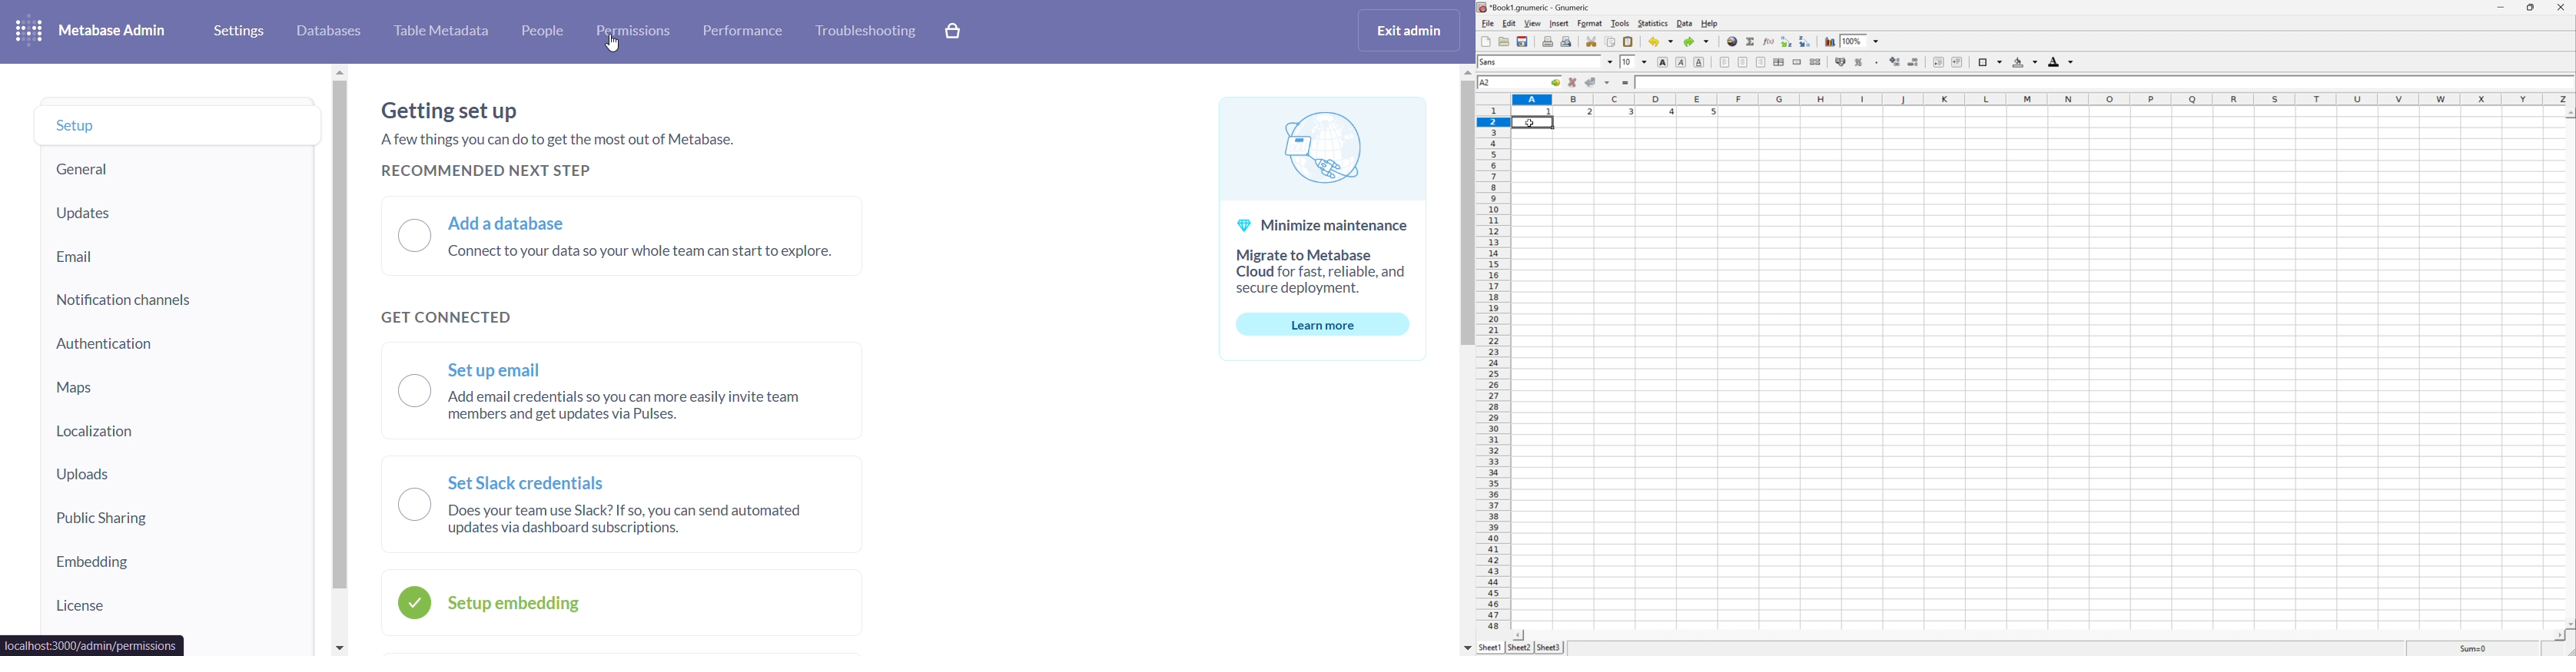 This screenshot has width=2576, height=672. Describe the element at coordinates (1549, 111) in the screenshot. I see `1` at that location.